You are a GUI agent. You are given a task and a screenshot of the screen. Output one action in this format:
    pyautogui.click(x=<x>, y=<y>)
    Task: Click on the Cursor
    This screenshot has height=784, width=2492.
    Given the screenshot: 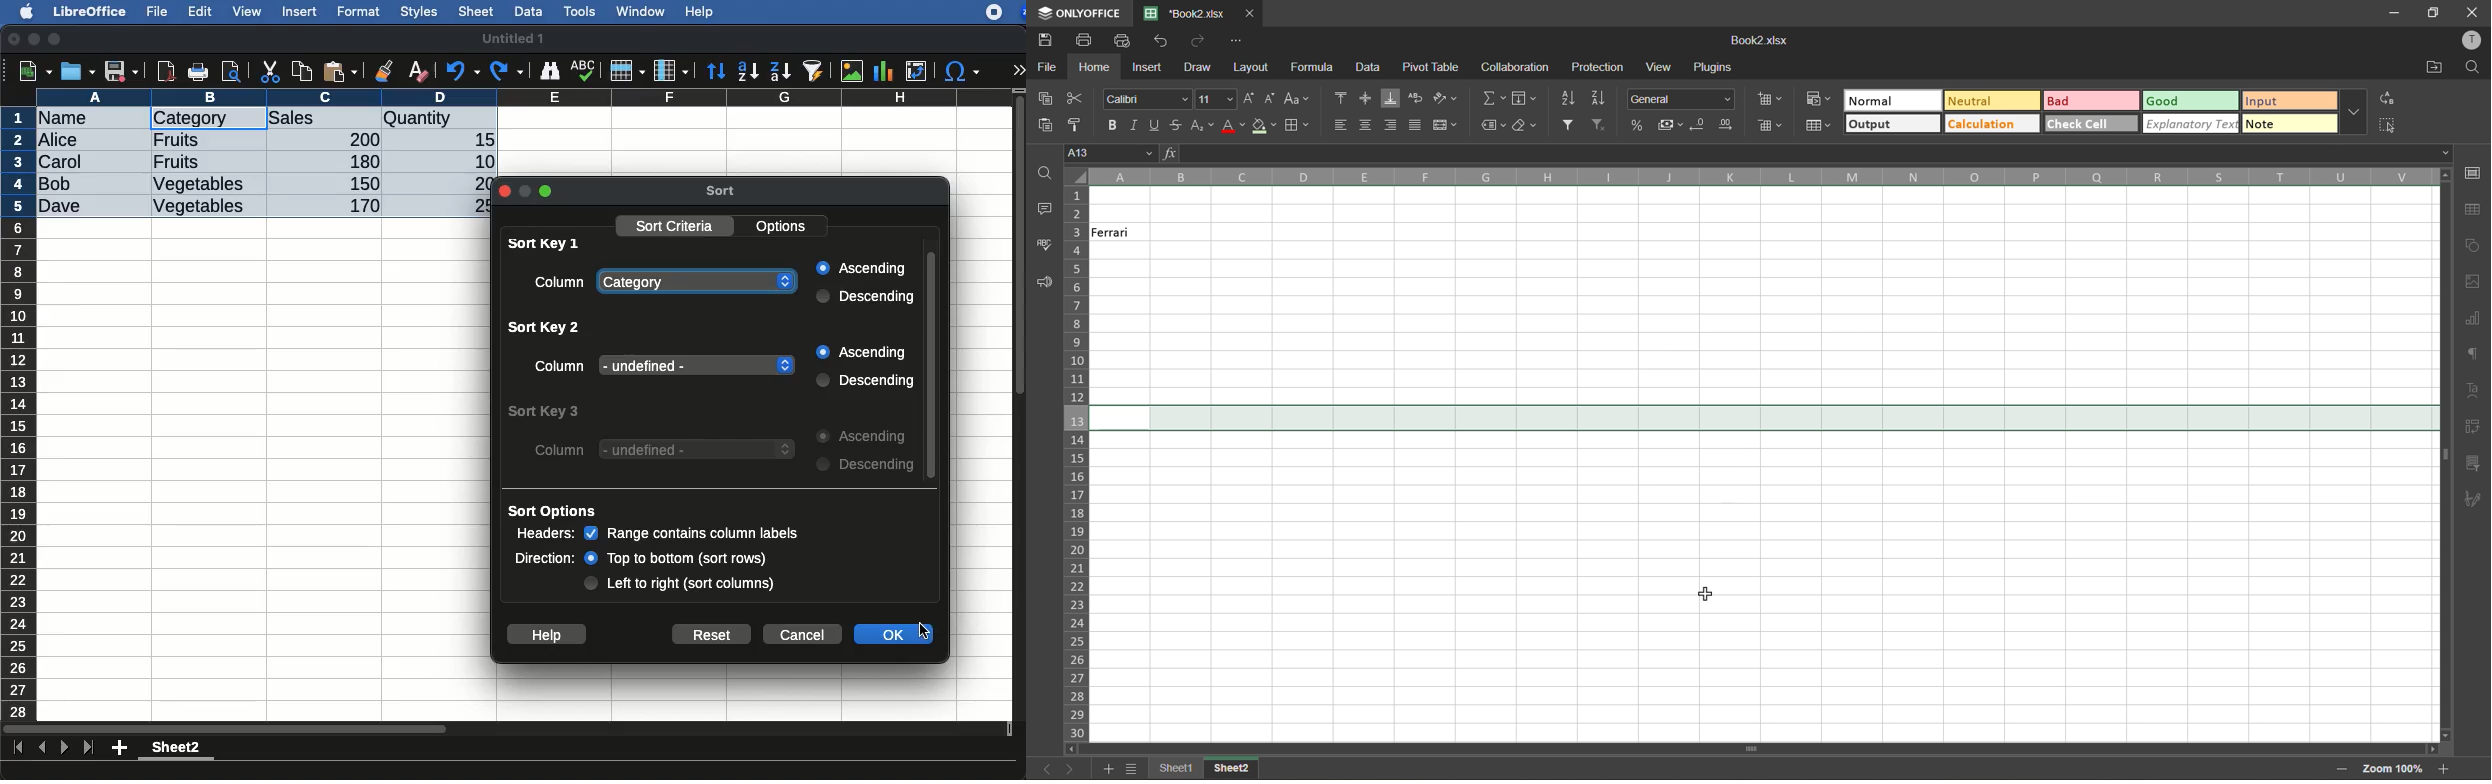 What is the action you would take?
    pyautogui.click(x=926, y=629)
    